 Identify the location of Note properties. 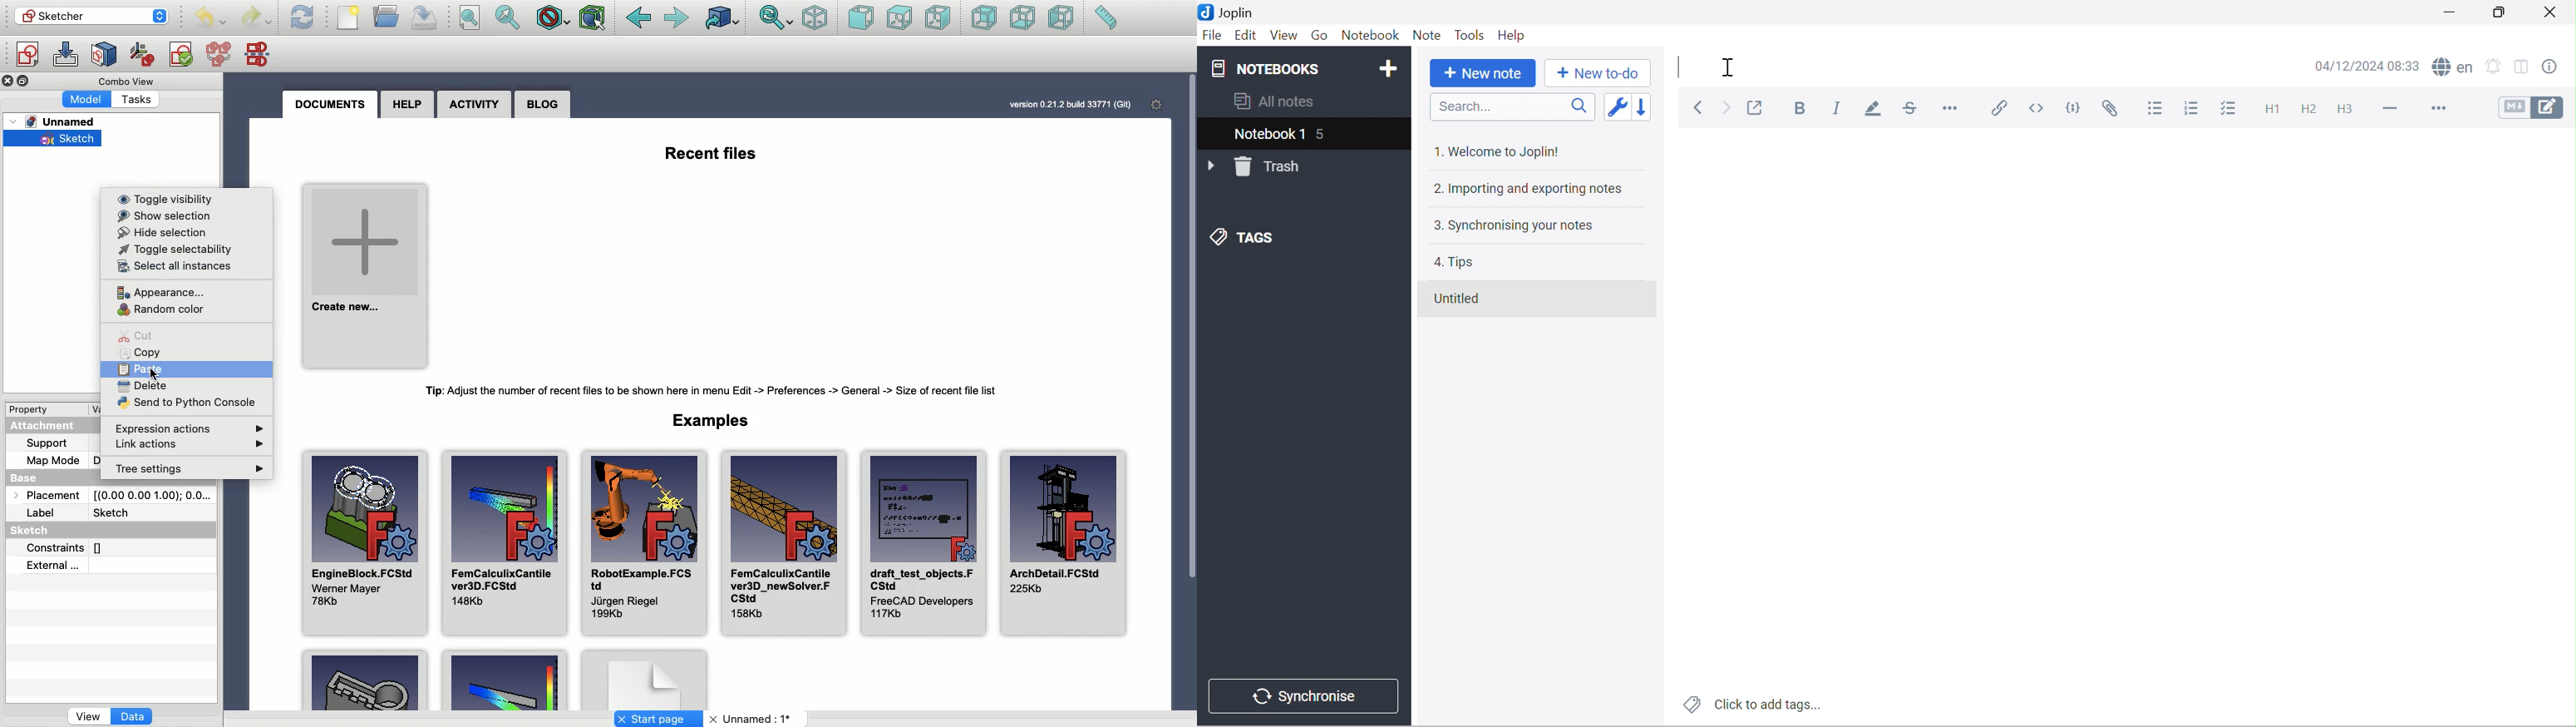
(2559, 66).